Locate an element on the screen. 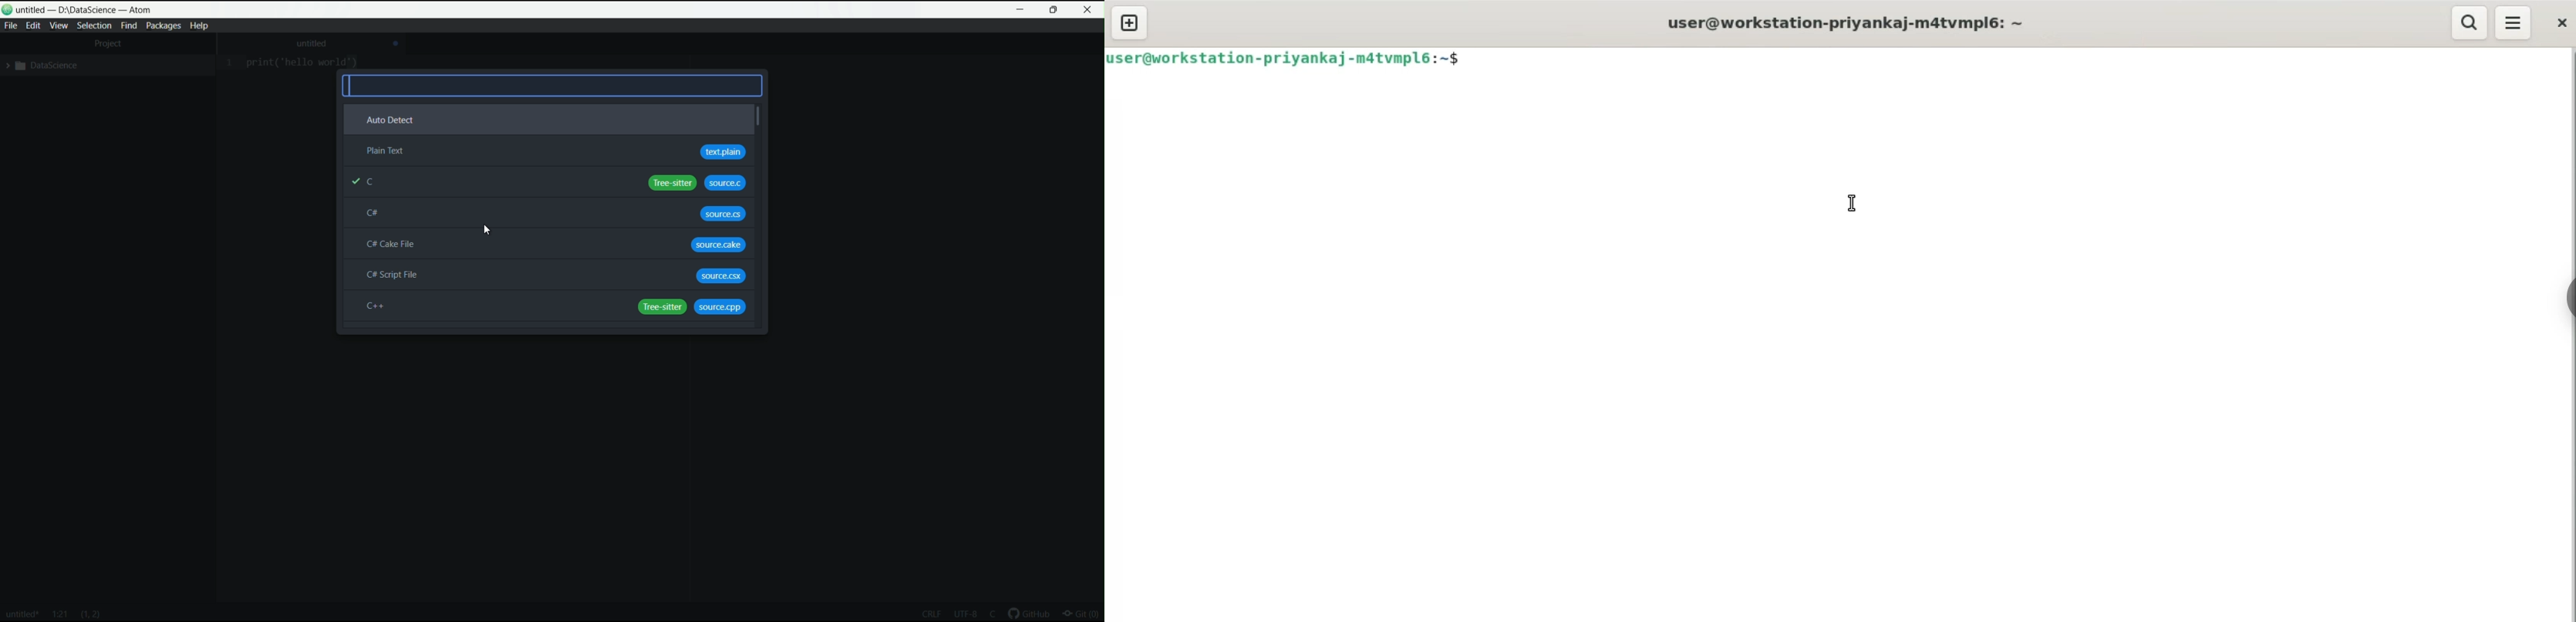  file menu is located at coordinates (10, 26).